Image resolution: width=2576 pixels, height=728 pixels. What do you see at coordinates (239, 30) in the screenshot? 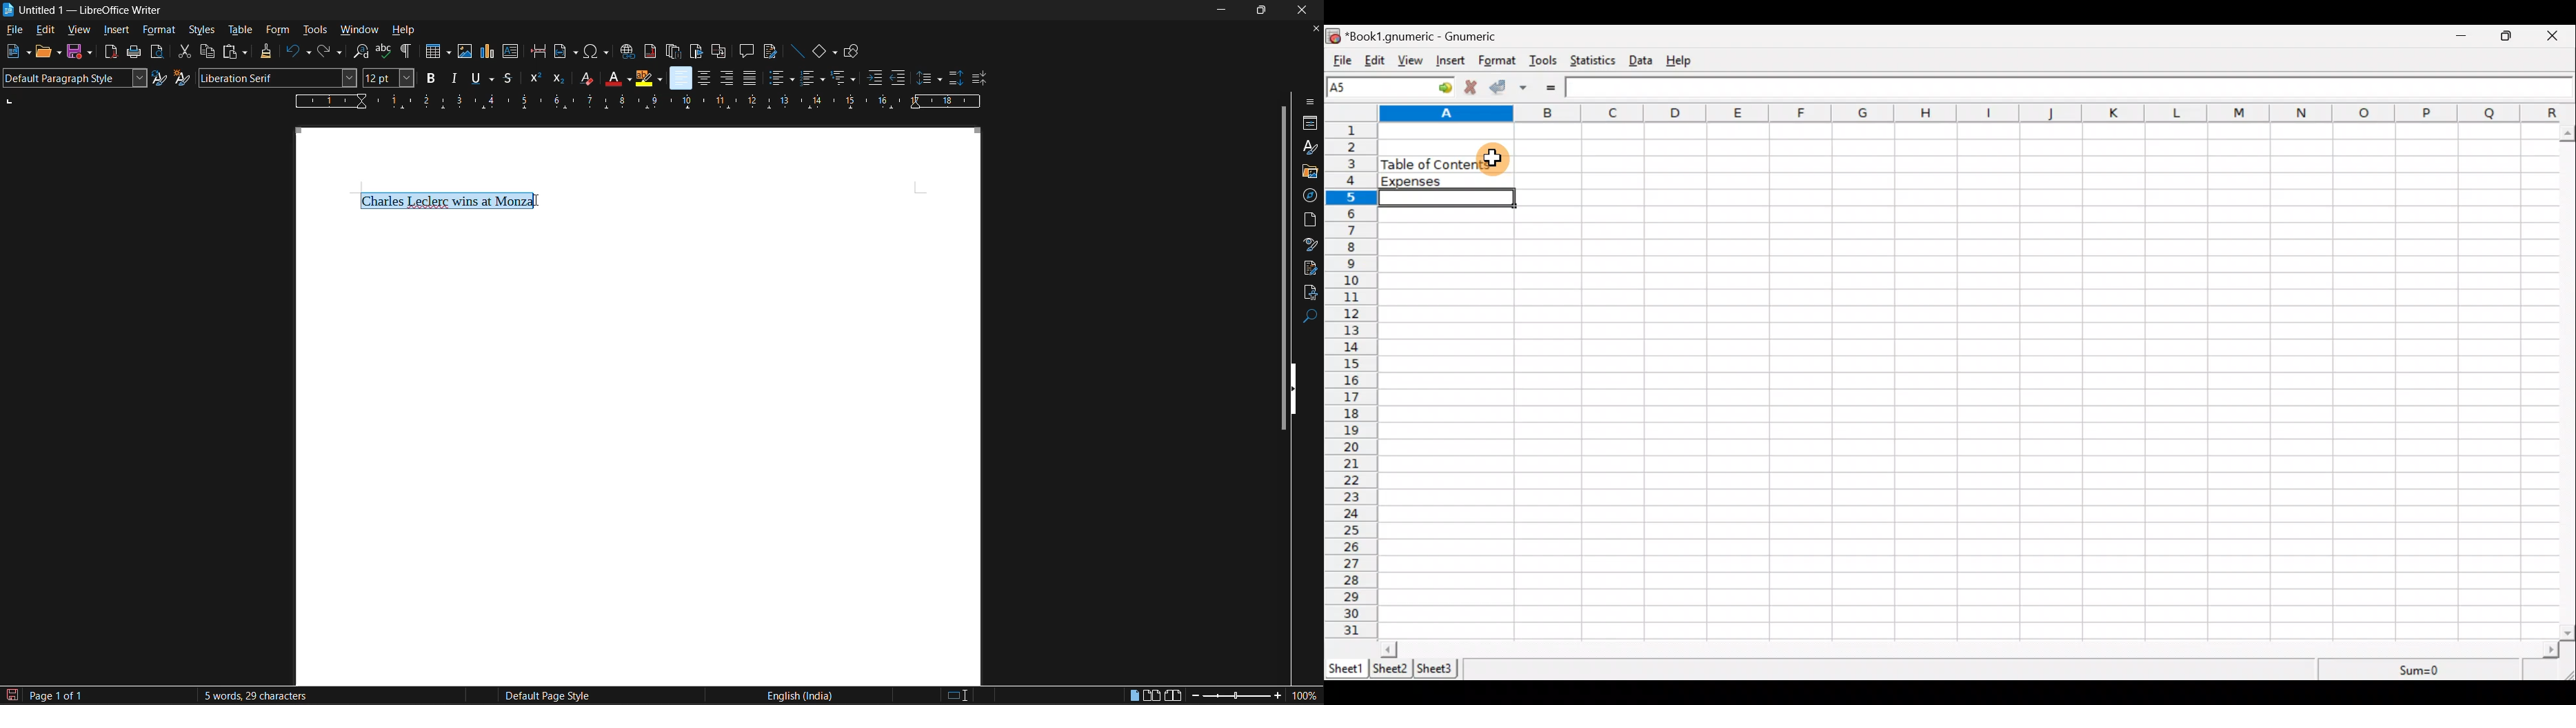
I see `table` at bounding box center [239, 30].